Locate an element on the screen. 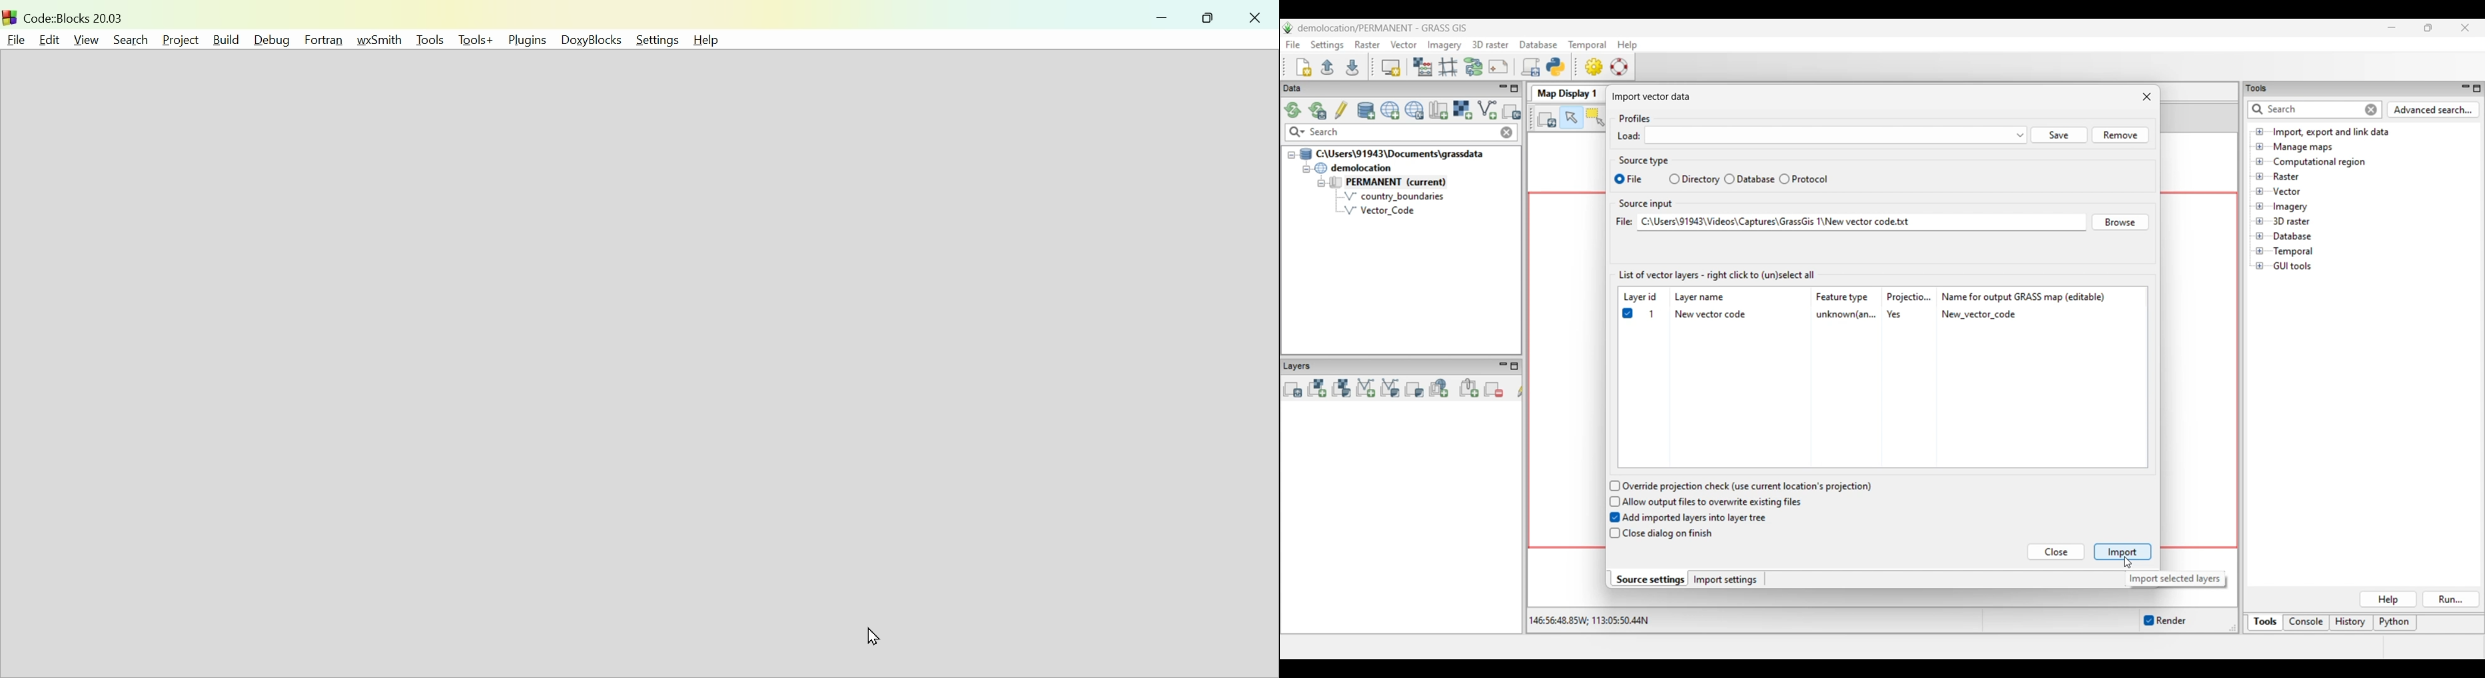 The image size is (2492, 700). Code blocks 20.03 is located at coordinates (65, 15).